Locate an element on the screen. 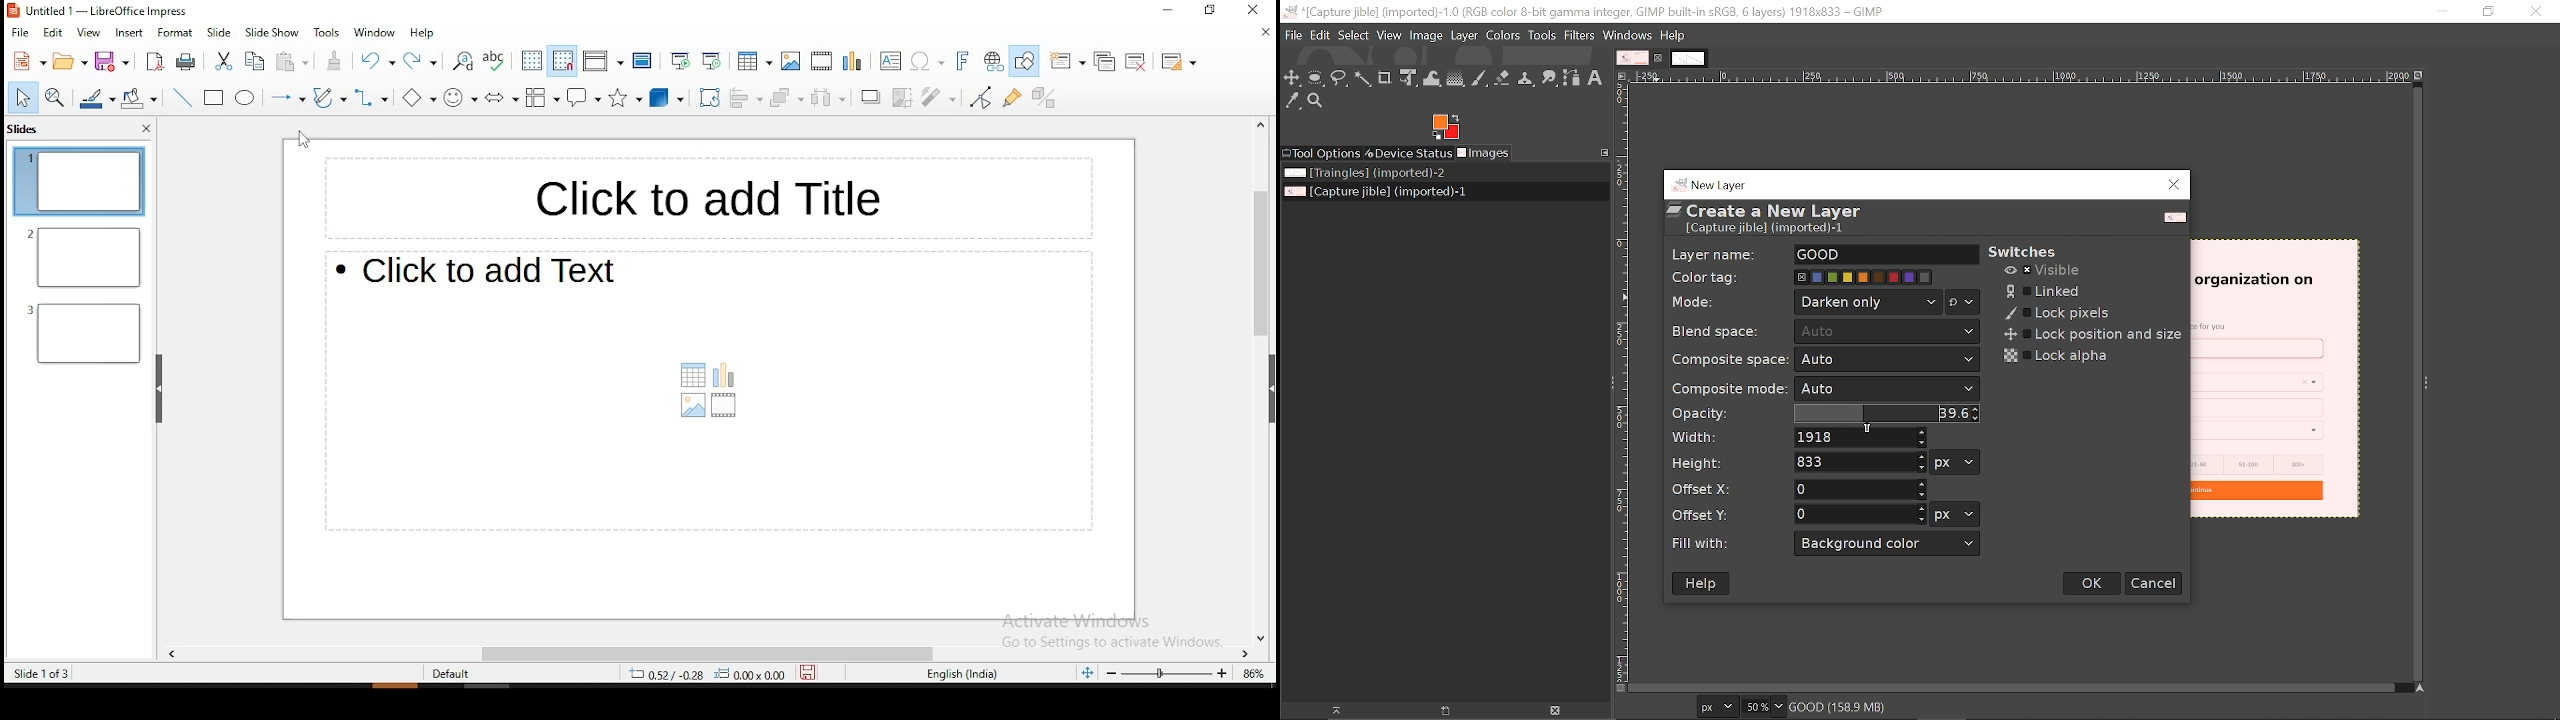 The image size is (2576, 728). Zoom options is located at coordinates (1781, 706).